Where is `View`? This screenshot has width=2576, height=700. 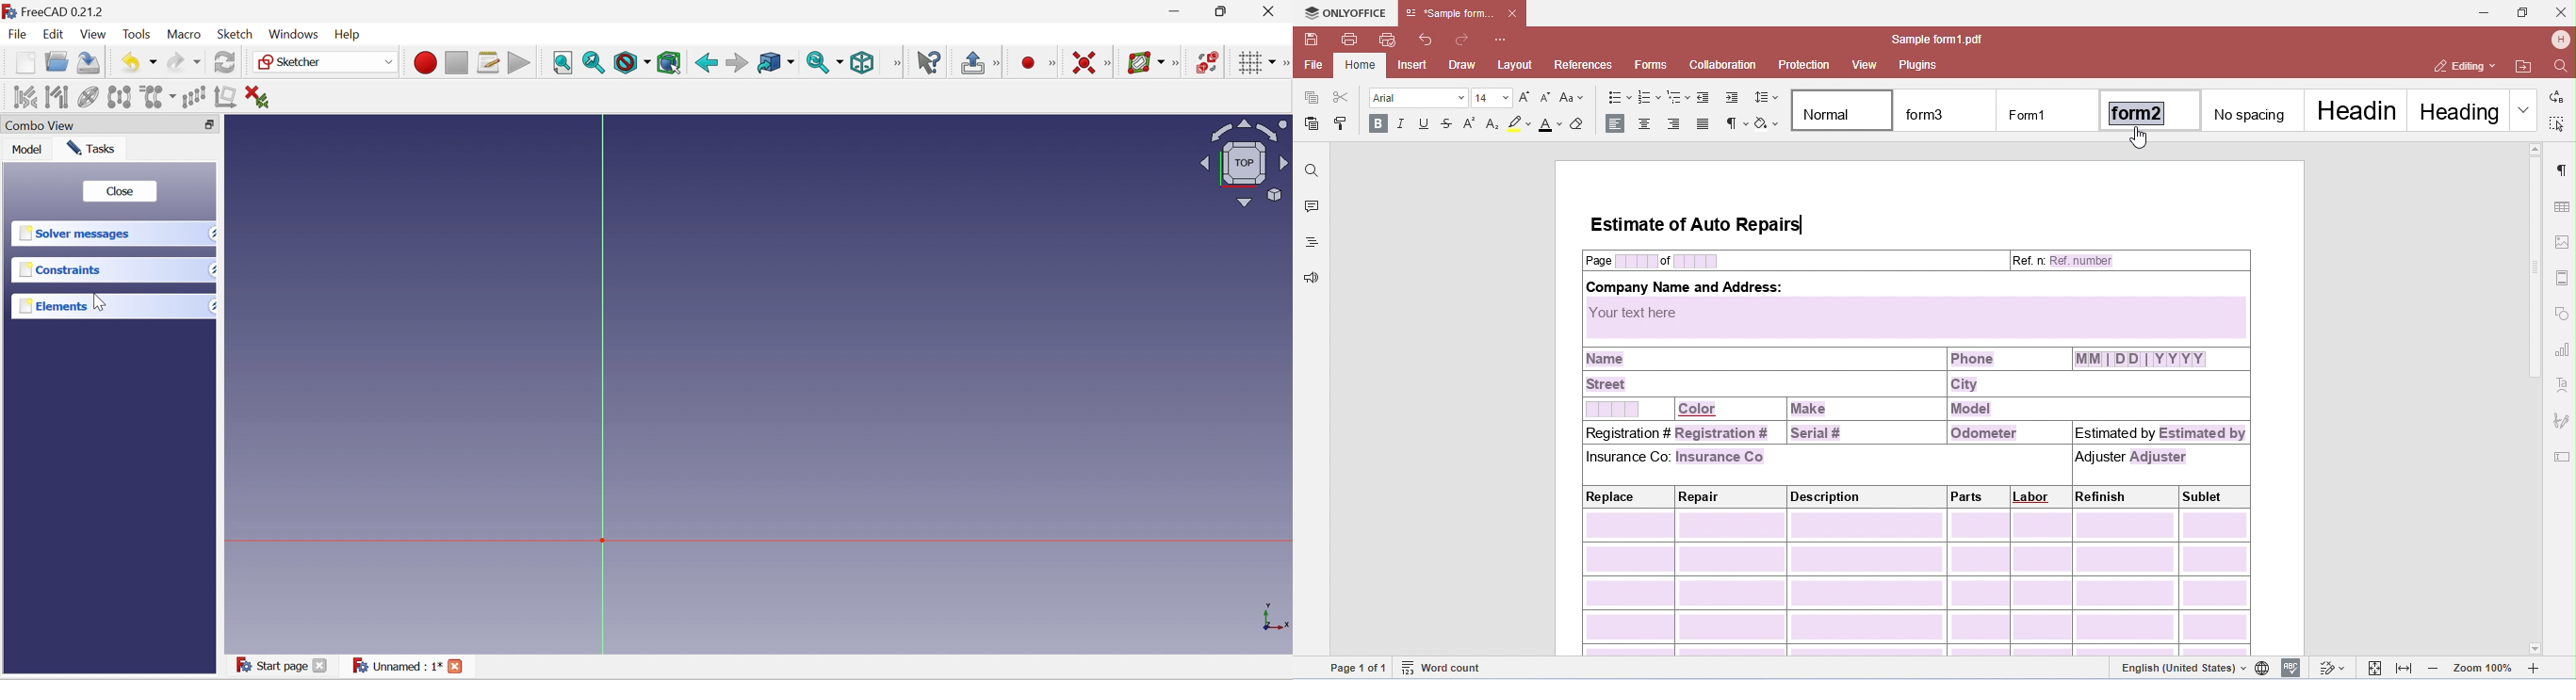 View is located at coordinates (895, 63).